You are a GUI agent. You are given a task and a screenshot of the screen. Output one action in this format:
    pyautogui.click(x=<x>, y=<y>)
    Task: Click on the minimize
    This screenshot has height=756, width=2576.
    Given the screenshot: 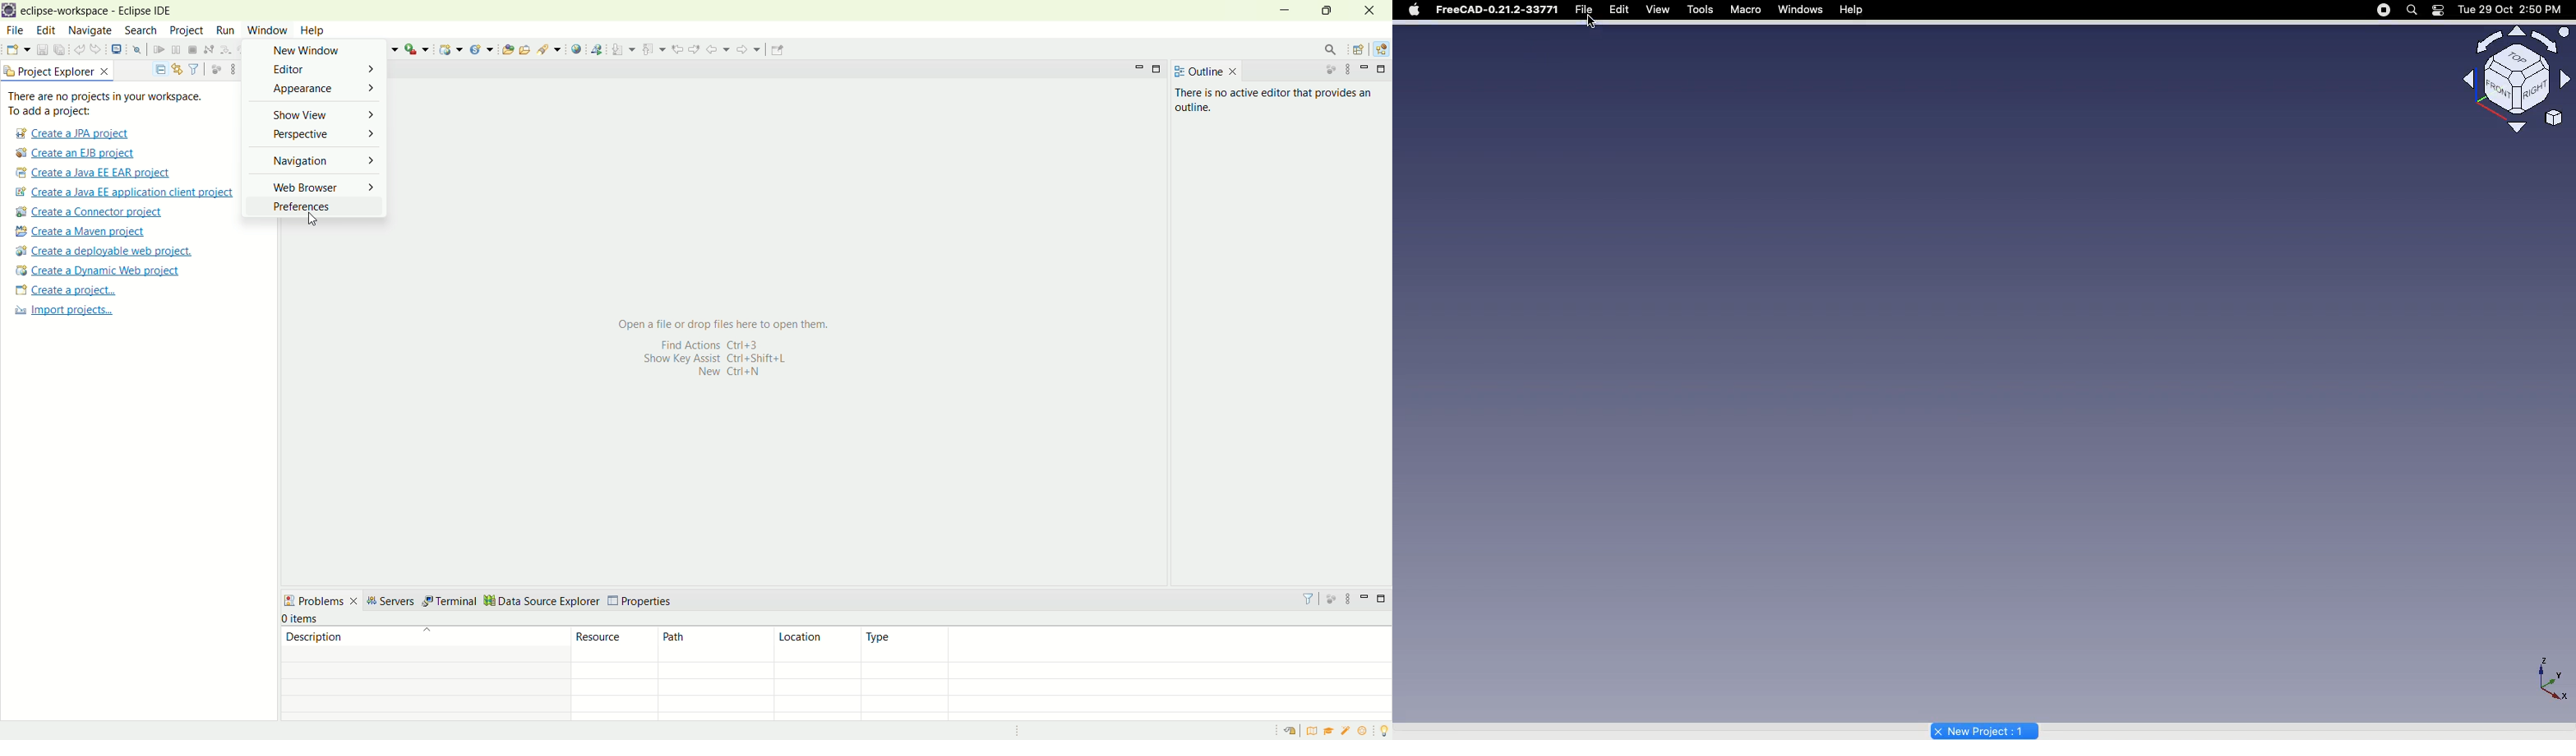 What is the action you would take?
    pyautogui.click(x=1367, y=69)
    